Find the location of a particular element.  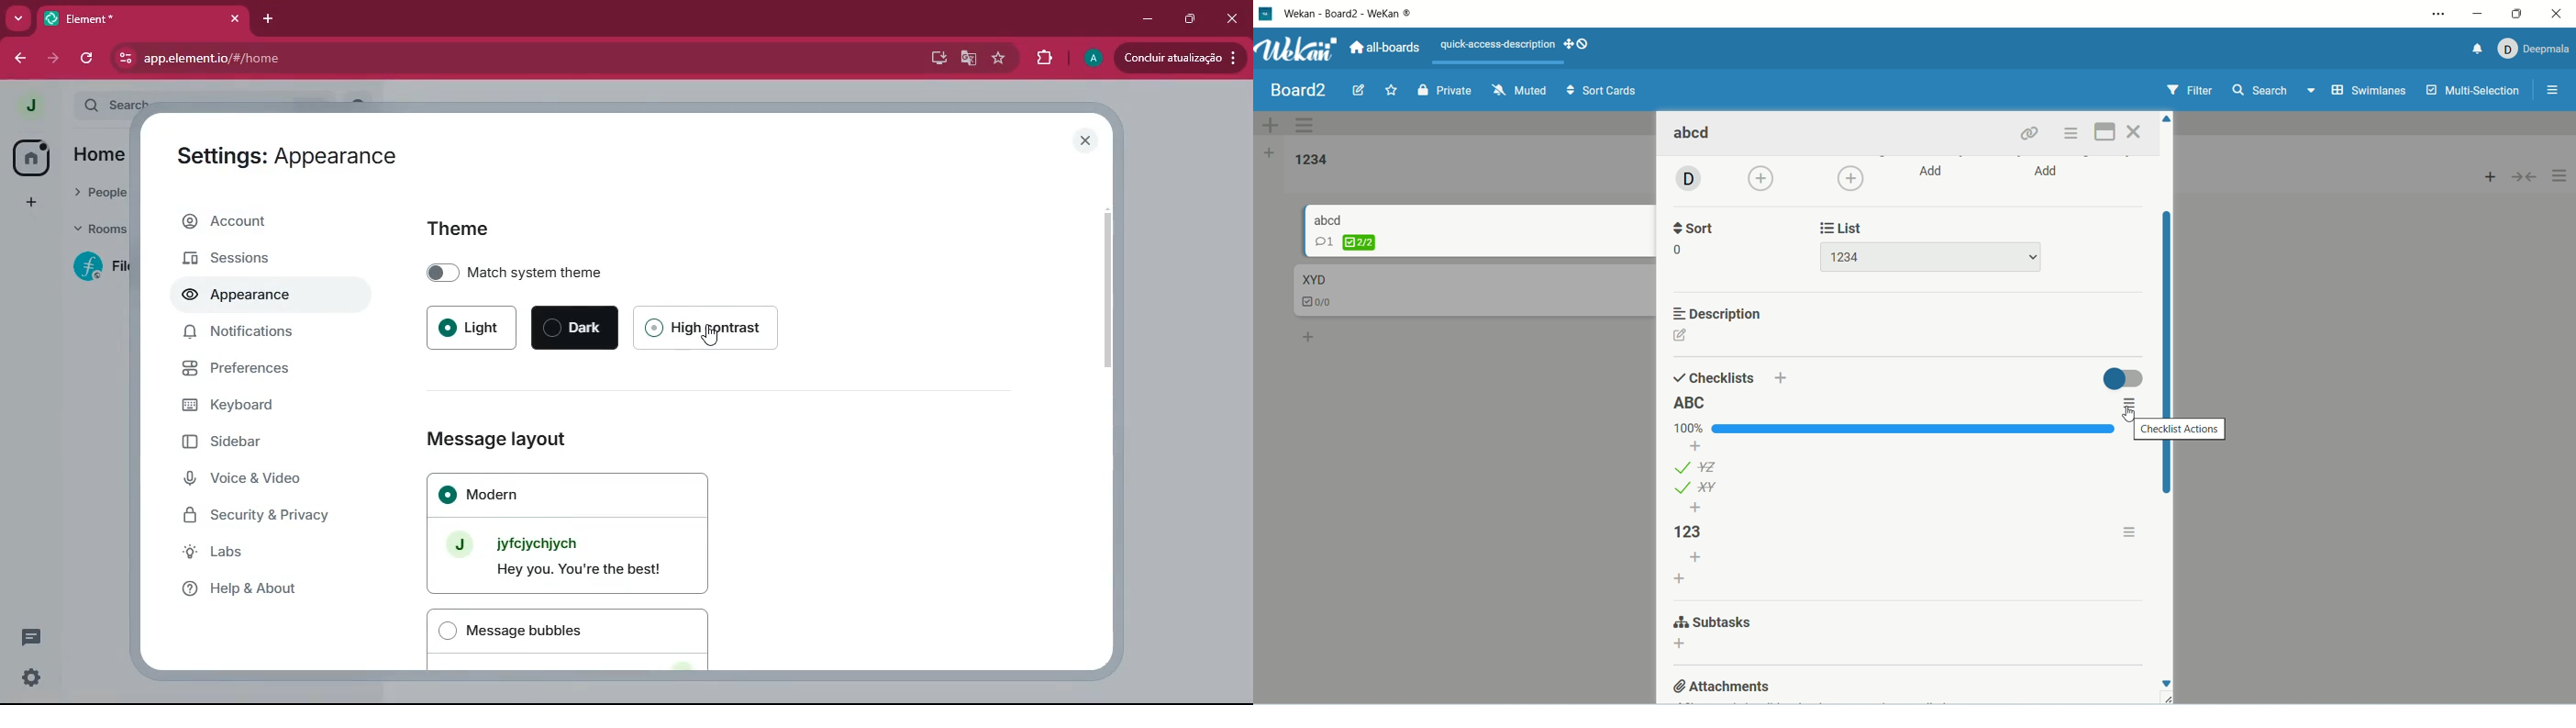

close is located at coordinates (2136, 132).